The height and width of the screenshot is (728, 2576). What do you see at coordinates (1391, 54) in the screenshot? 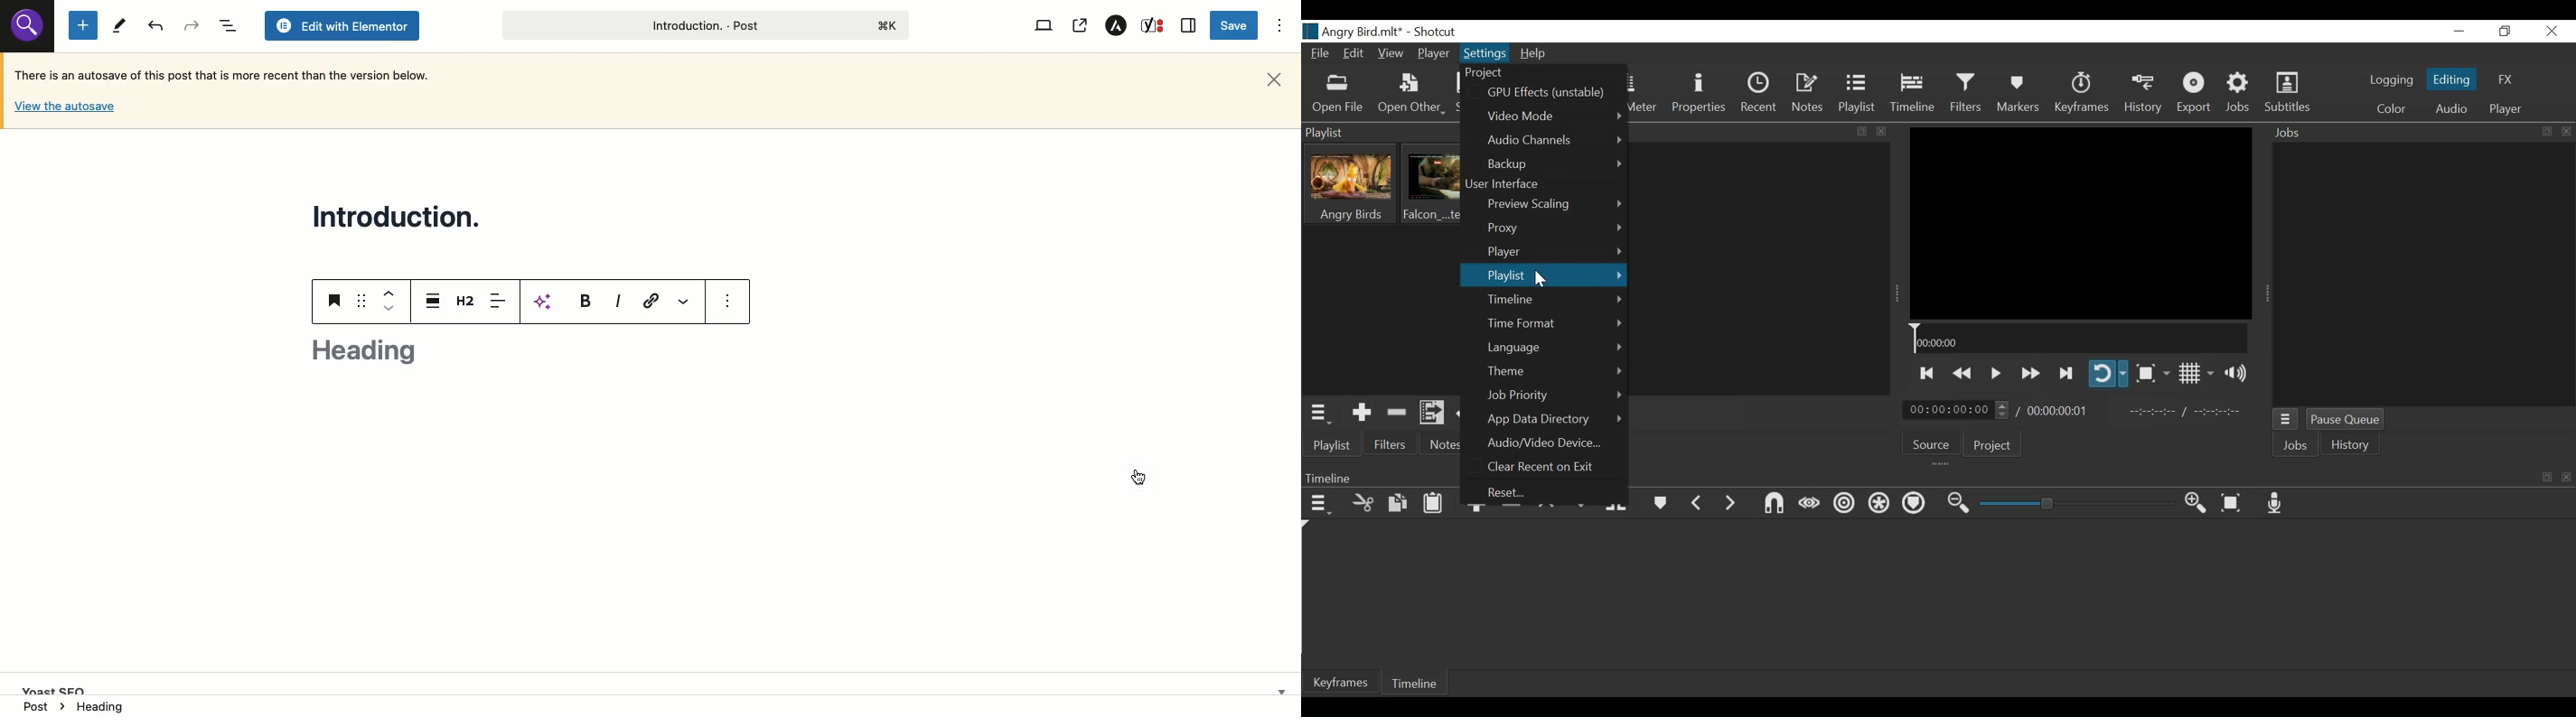
I see `View` at bounding box center [1391, 54].